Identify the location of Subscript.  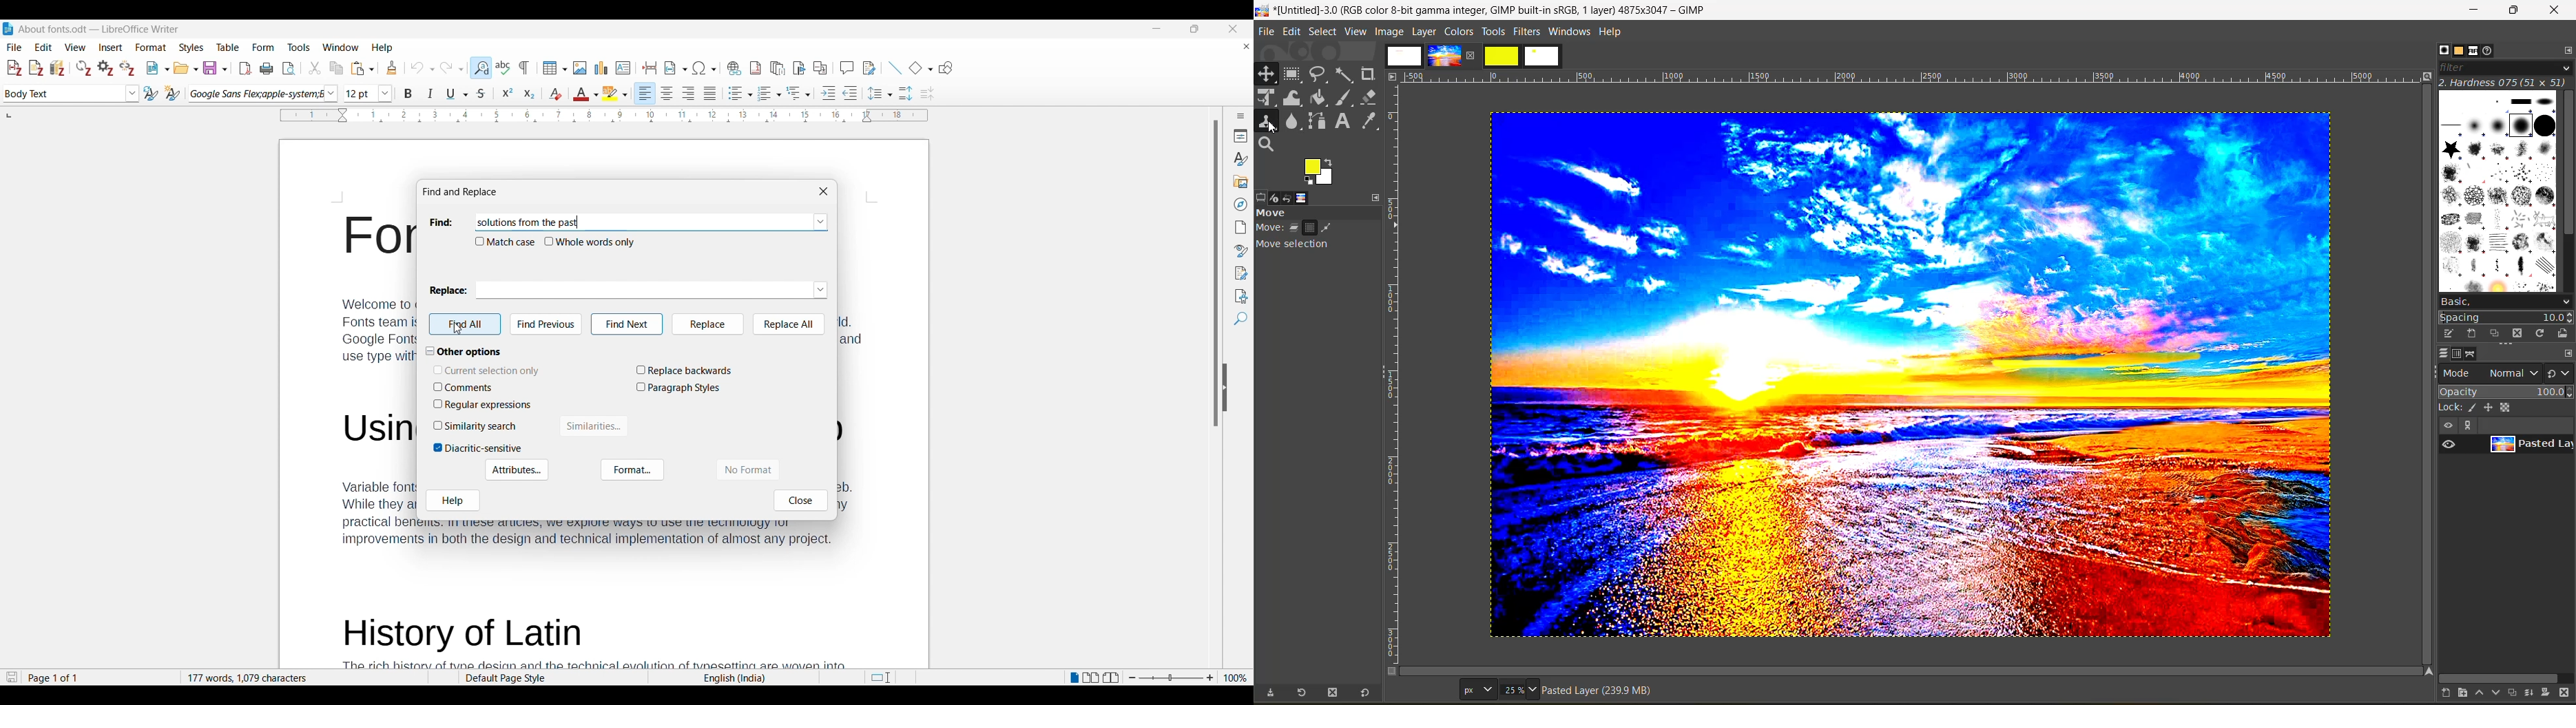
(530, 95).